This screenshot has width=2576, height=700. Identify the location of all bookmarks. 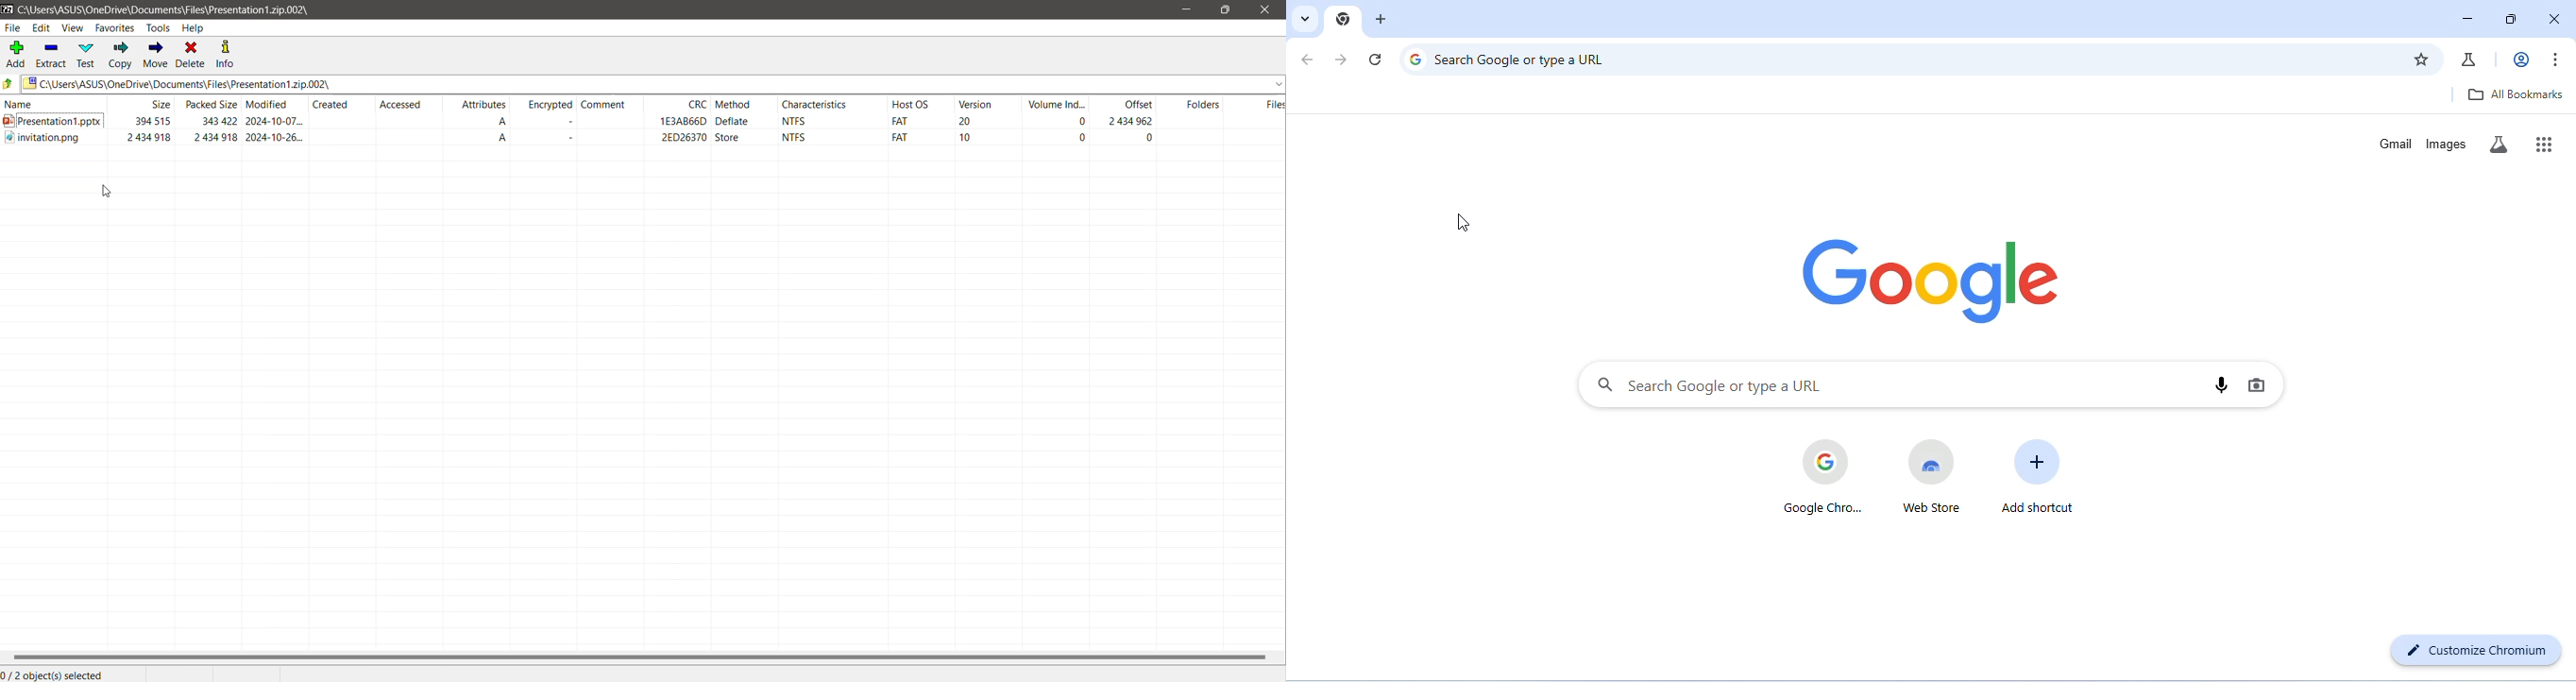
(2517, 94).